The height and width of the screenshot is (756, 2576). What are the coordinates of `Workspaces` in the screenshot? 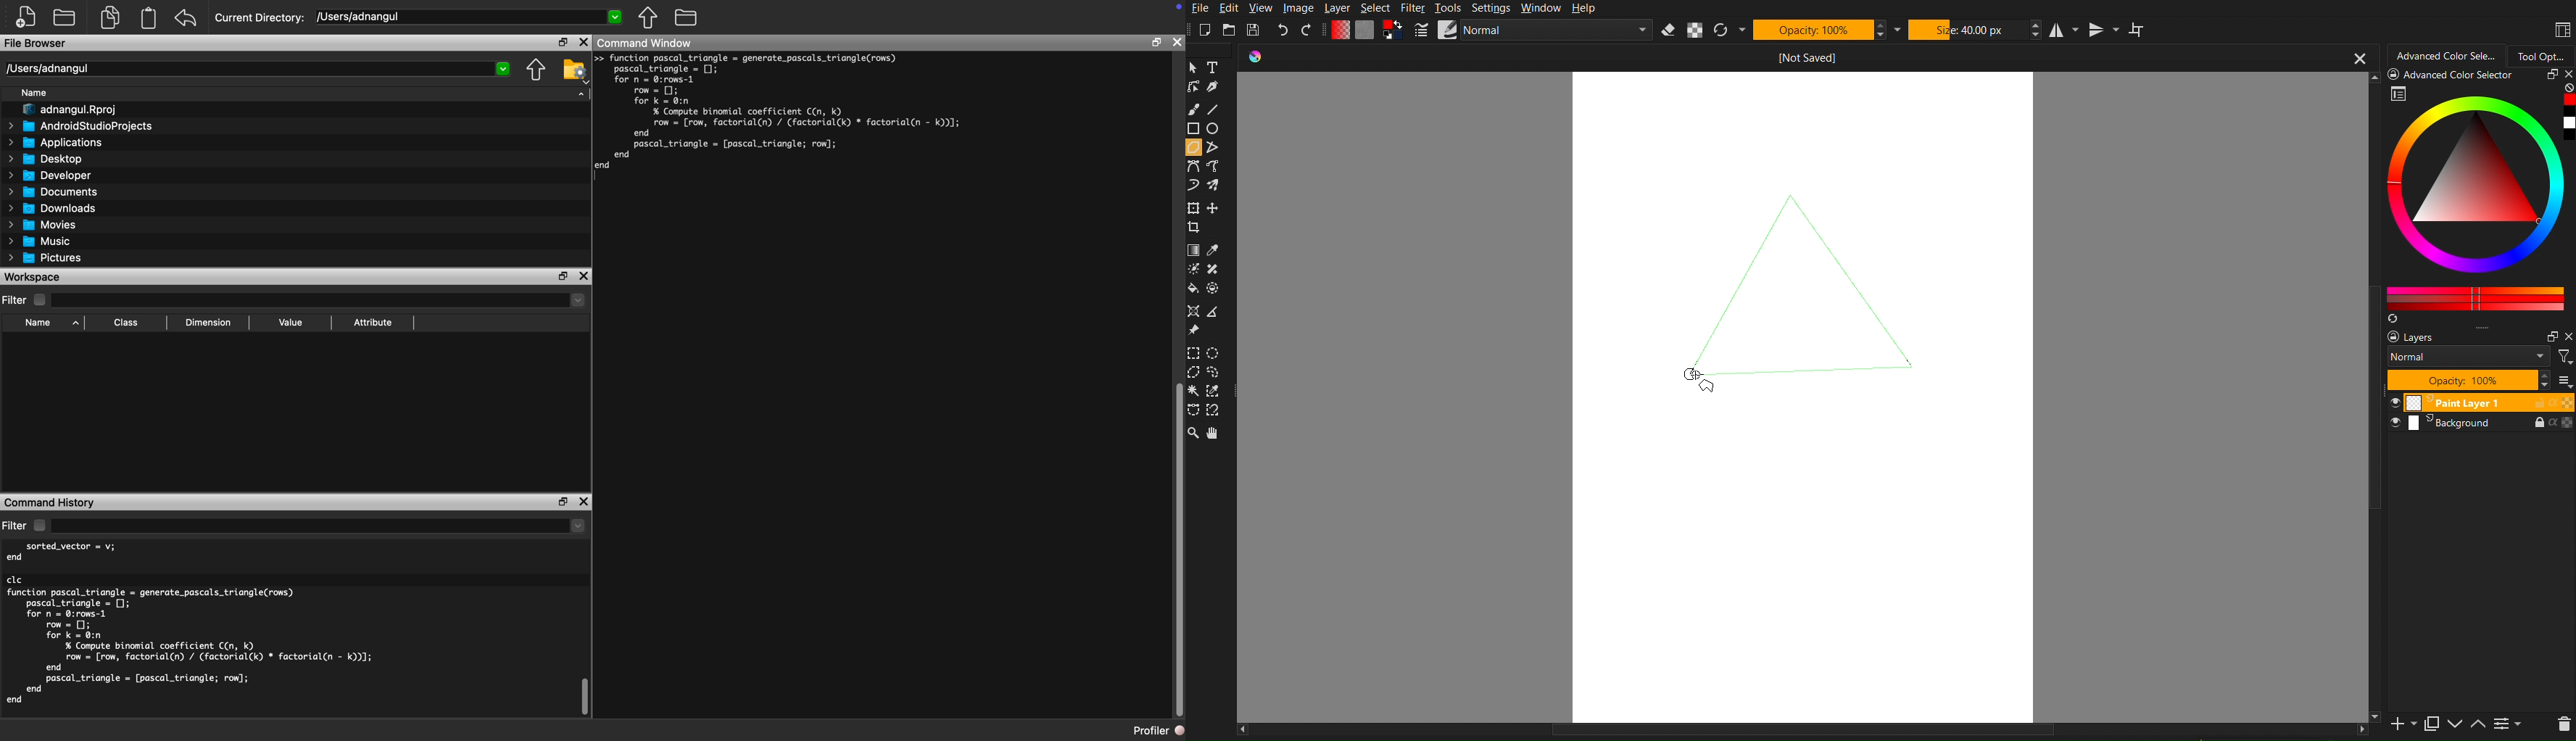 It's located at (2561, 30).